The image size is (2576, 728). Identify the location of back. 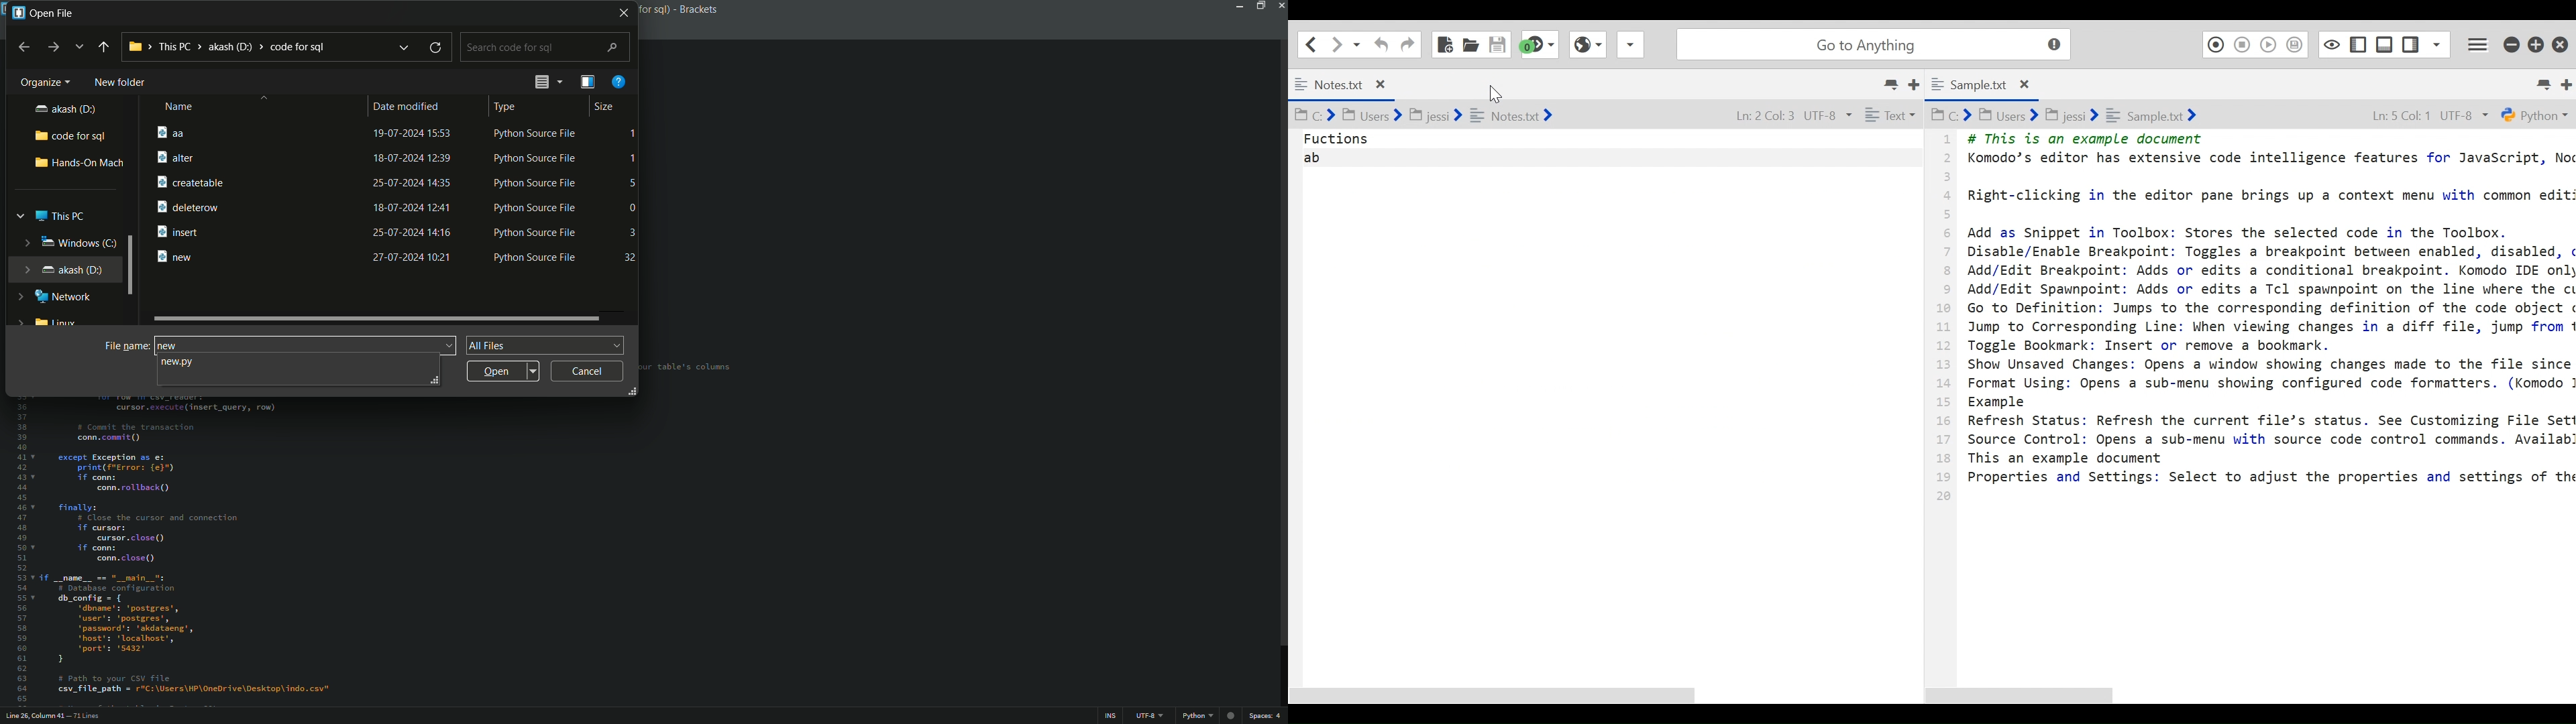
(25, 46).